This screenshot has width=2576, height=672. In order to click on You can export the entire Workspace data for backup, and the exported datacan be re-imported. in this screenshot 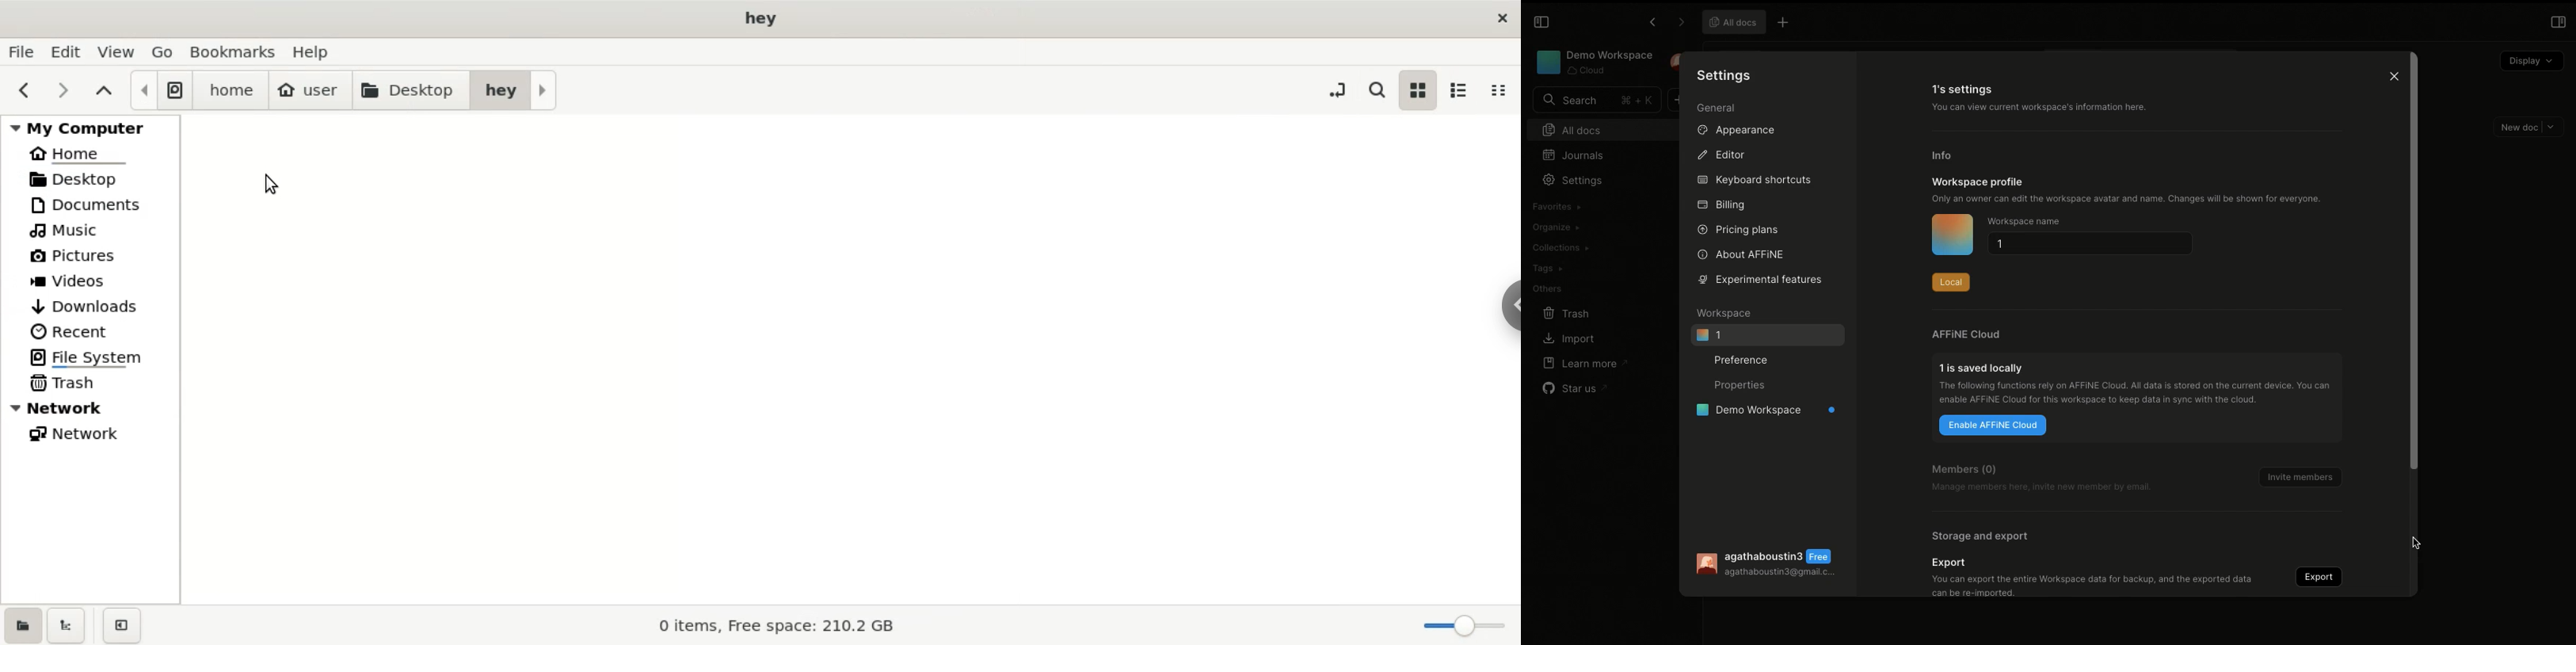, I will do `click(2092, 586)`.